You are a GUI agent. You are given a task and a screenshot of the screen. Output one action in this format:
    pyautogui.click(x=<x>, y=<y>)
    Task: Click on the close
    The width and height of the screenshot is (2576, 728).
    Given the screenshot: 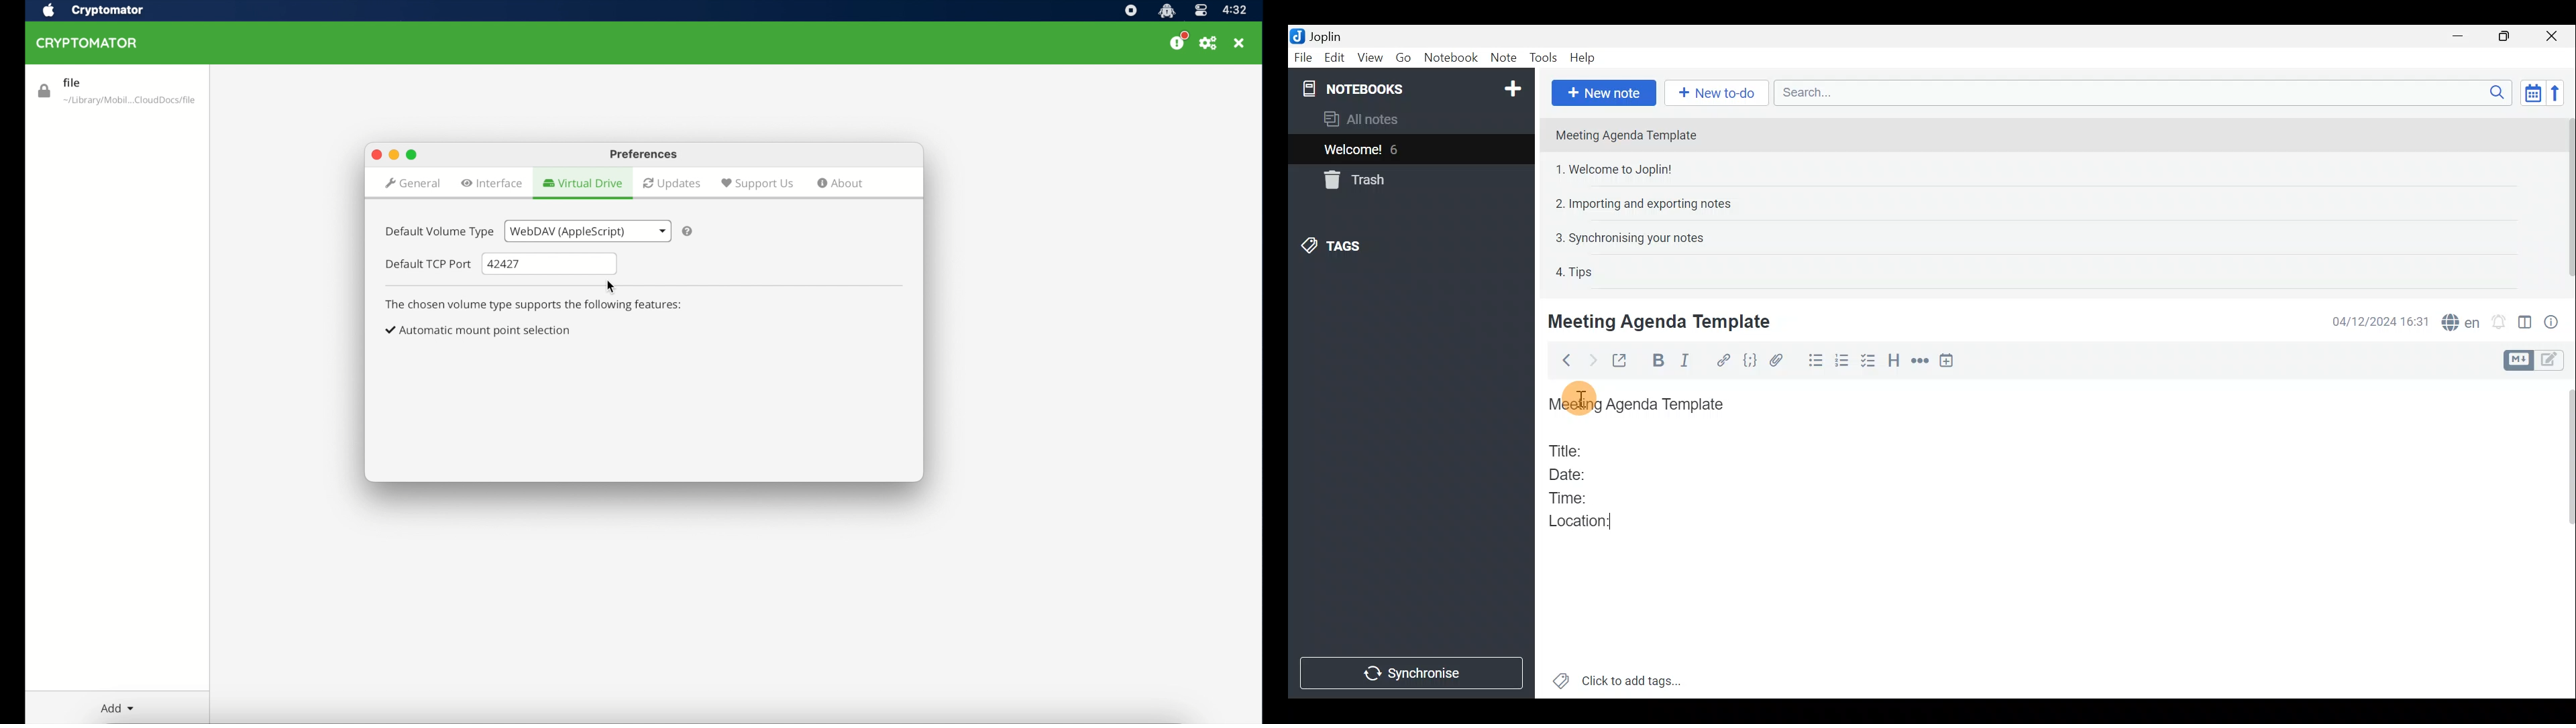 What is the action you would take?
    pyautogui.click(x=376, y=156)
    